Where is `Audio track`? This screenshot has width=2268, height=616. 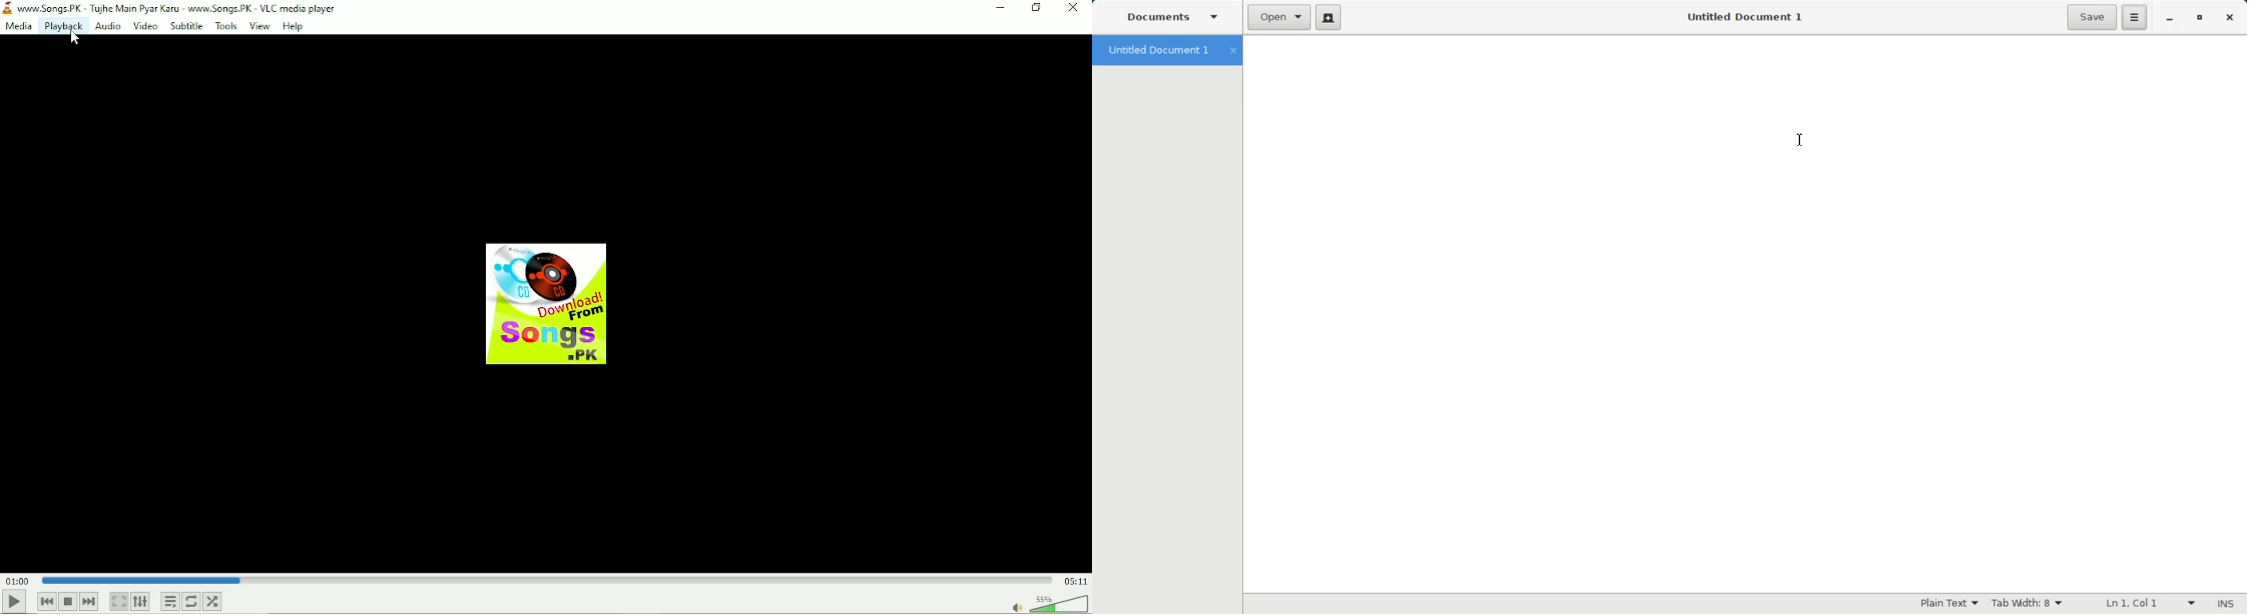
Audio track is located at coordinates (545, 304).